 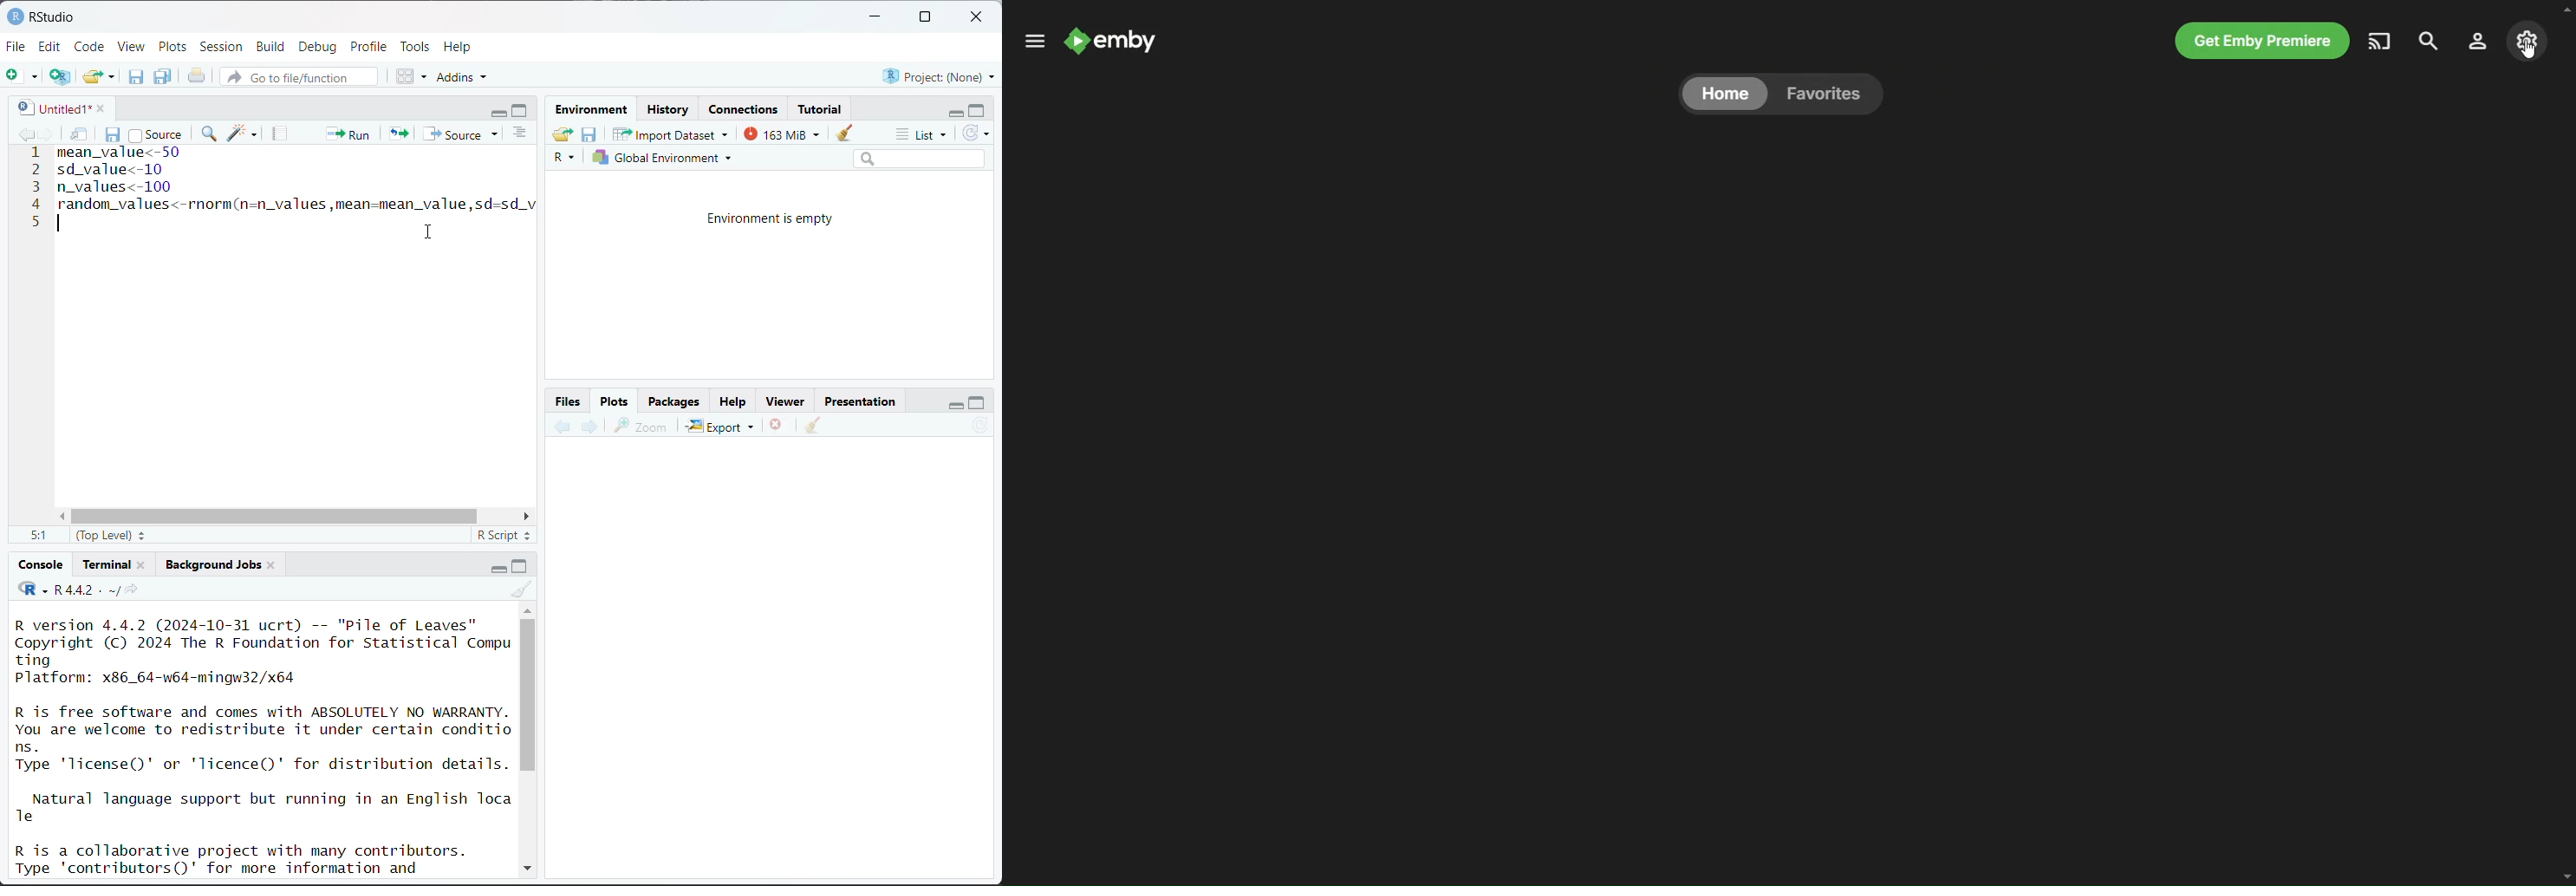 I want to click on RStudio, so click(x=41, y=16).